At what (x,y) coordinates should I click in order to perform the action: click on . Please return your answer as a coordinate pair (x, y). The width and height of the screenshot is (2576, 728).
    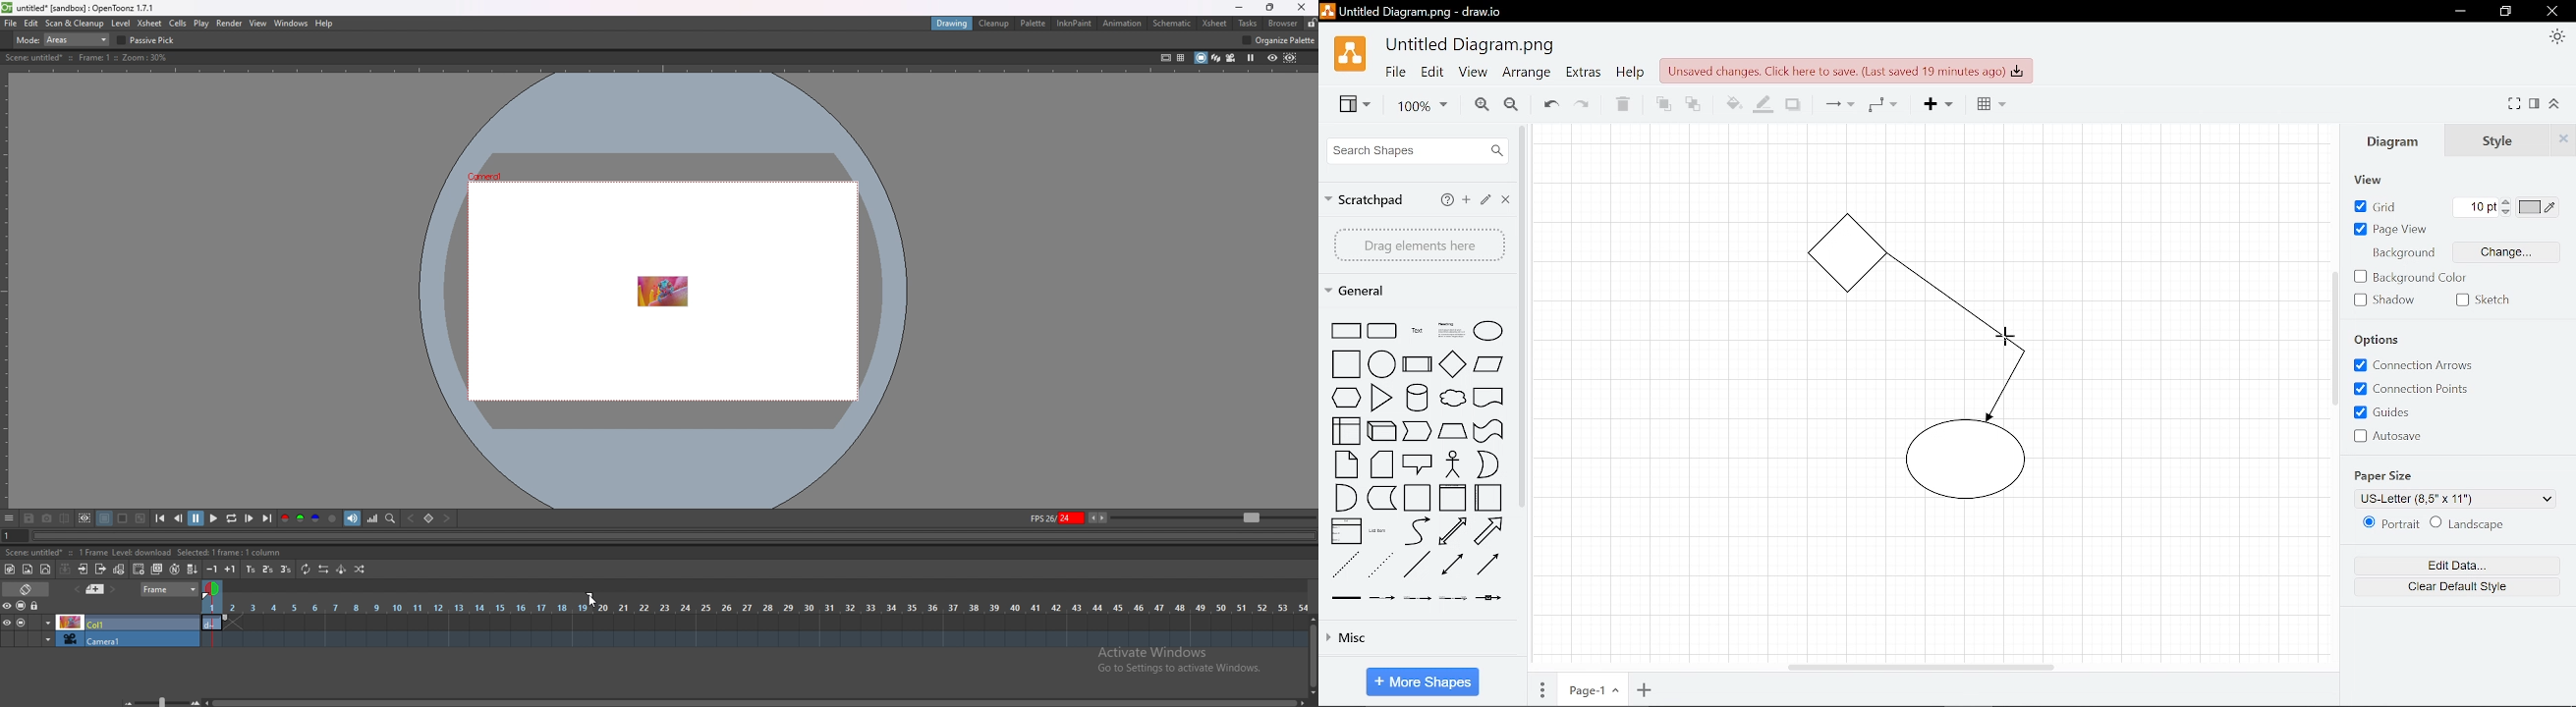
    Looking at the image, I should click on (2506, 212).